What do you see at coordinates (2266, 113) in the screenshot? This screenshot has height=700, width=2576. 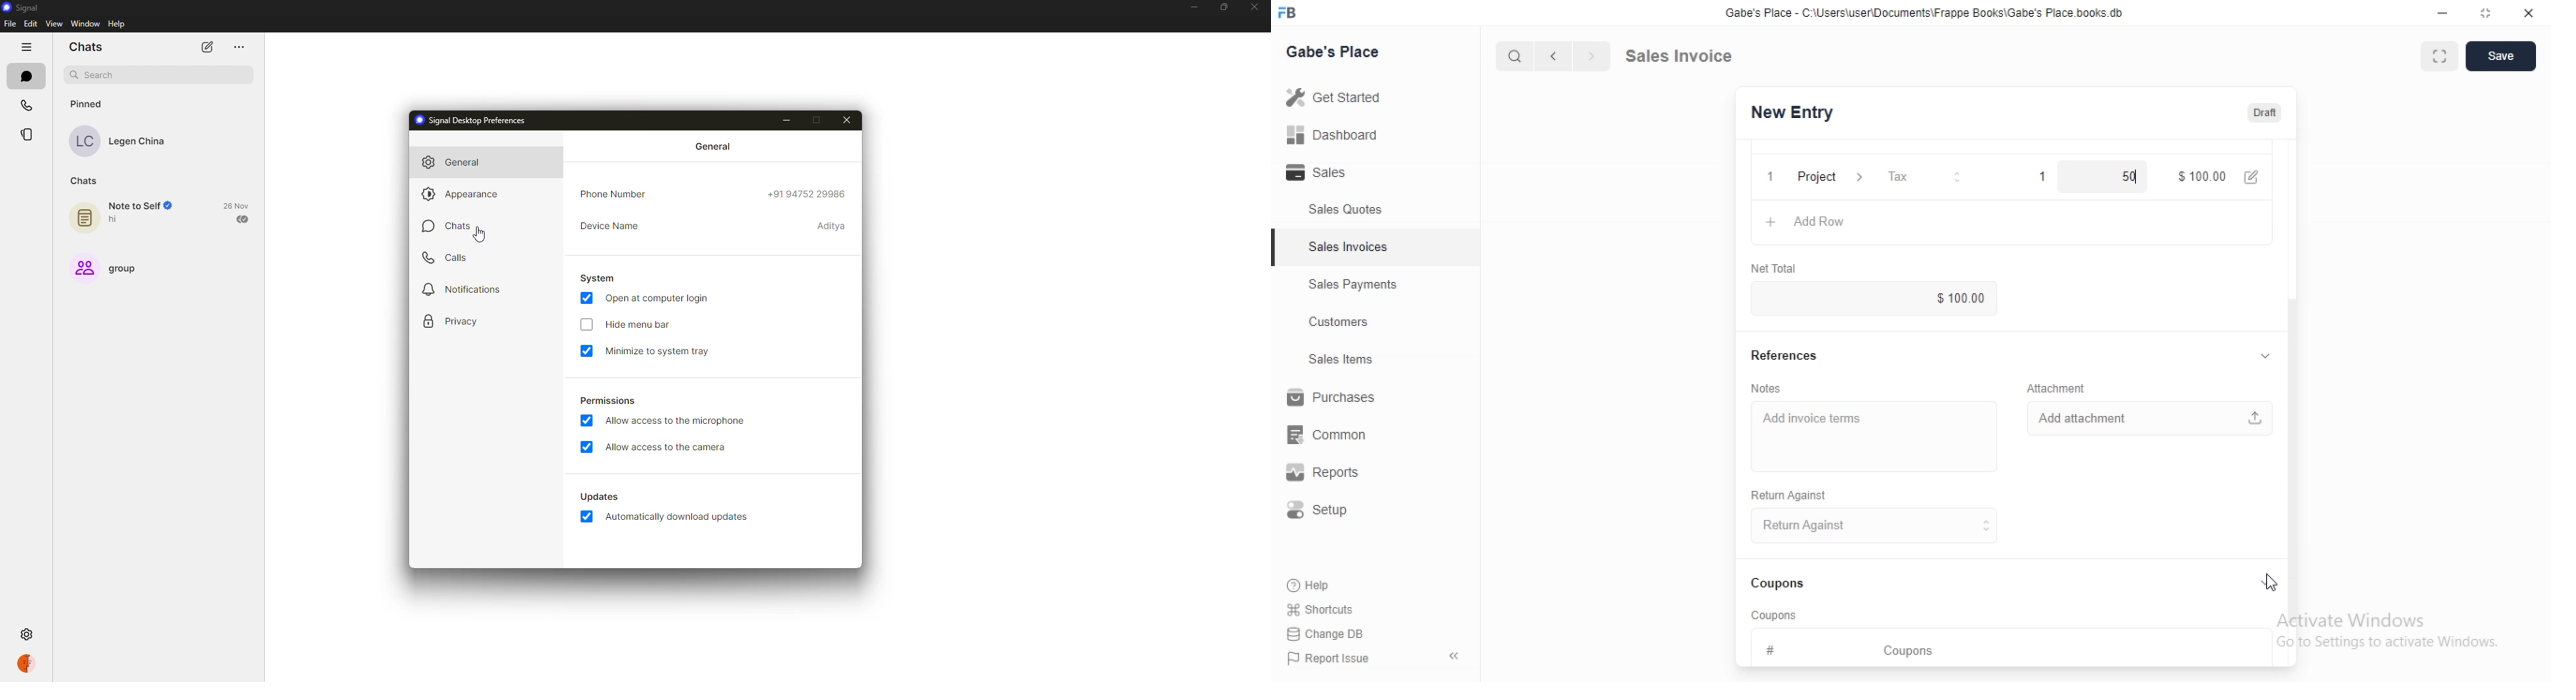 I see `Draft` at bounding box center [2266, 113].